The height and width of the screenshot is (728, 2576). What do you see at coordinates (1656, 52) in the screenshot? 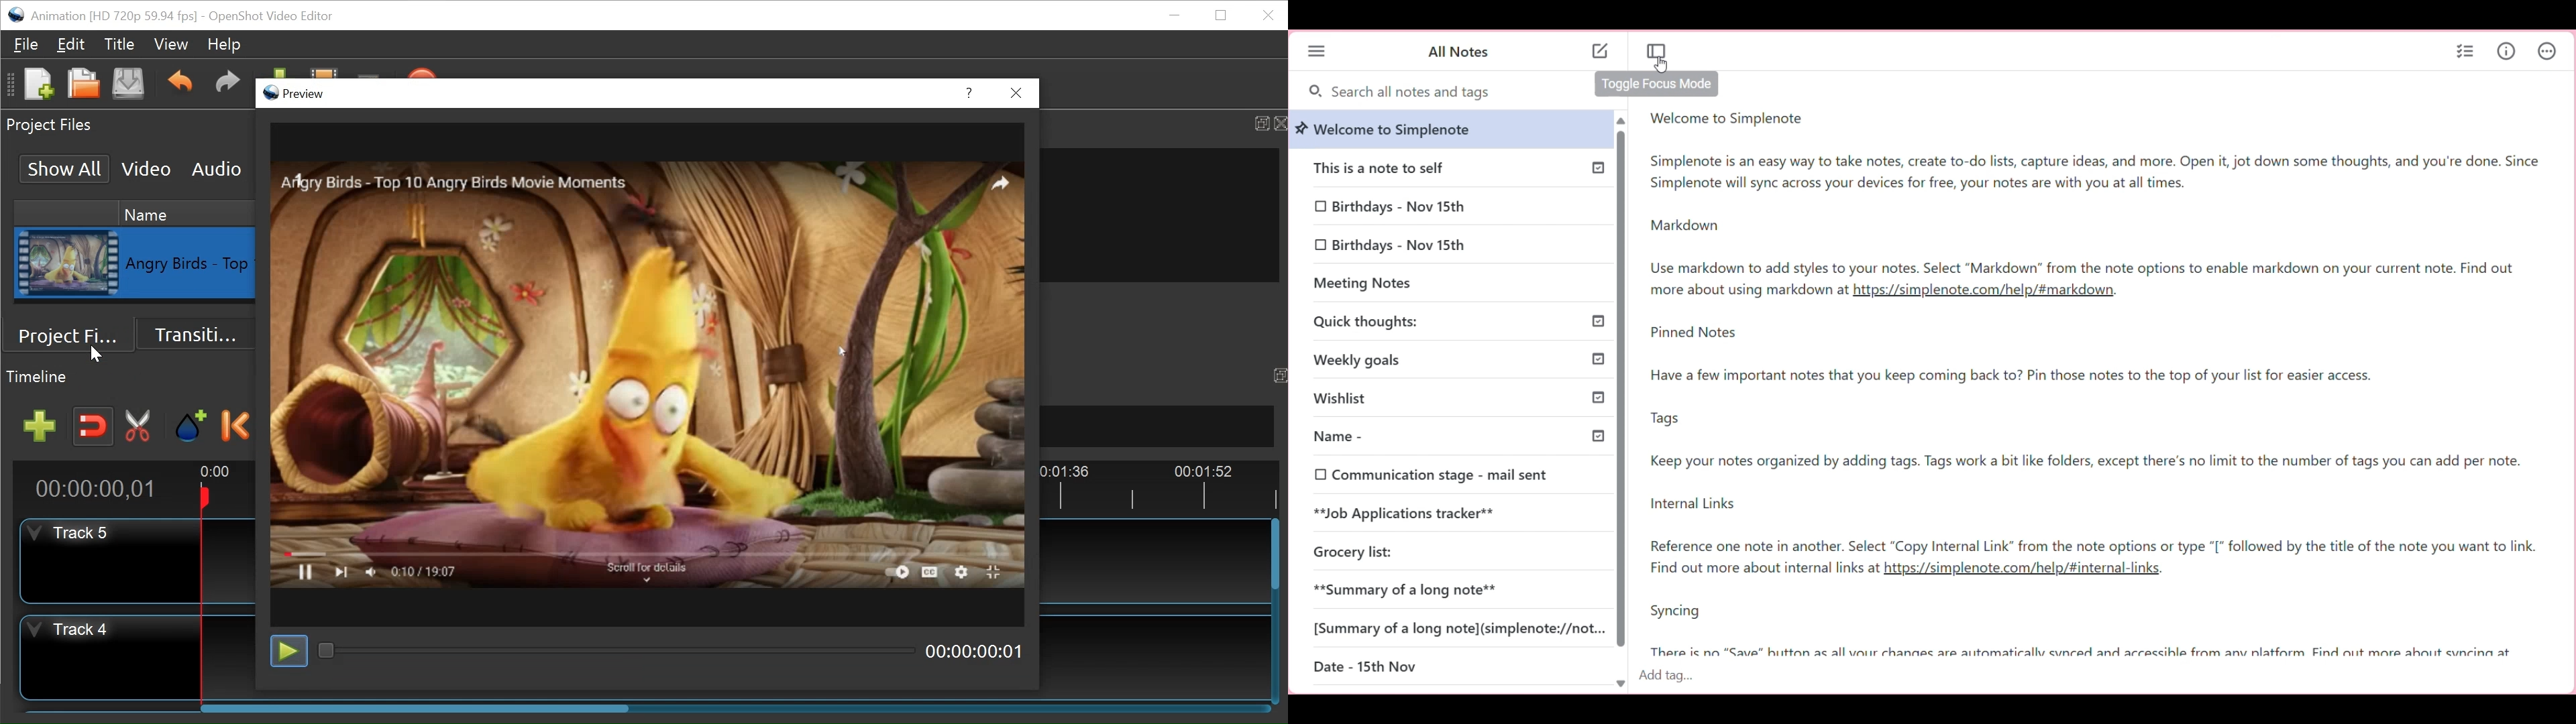
I see `Toggle focus mode` at bounding box center [1656, 52].